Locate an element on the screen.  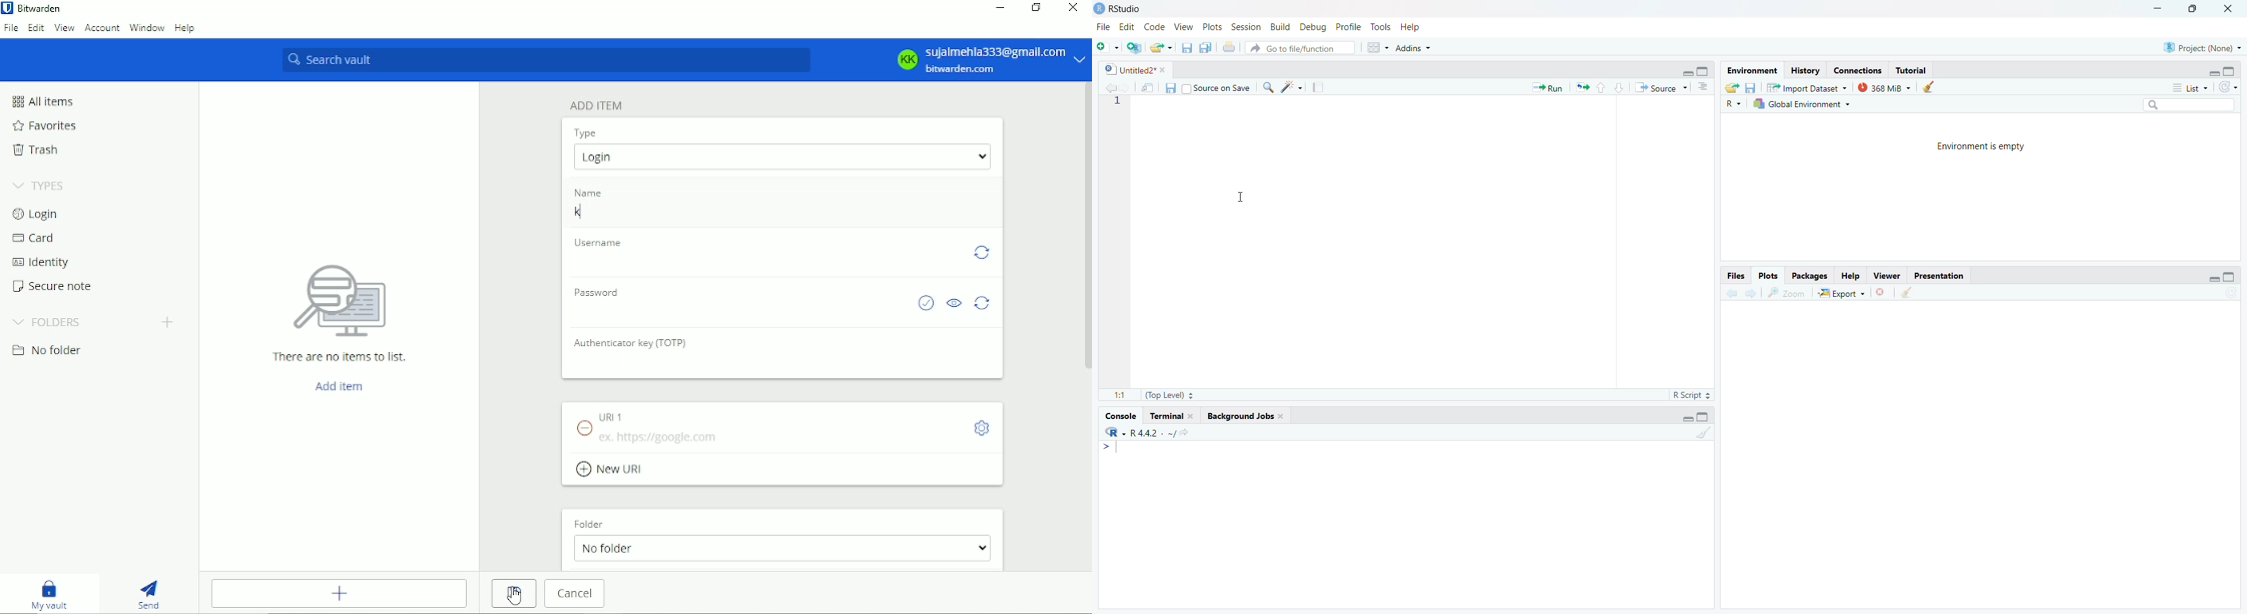
Viewer is located at coordinates (1885, 276).